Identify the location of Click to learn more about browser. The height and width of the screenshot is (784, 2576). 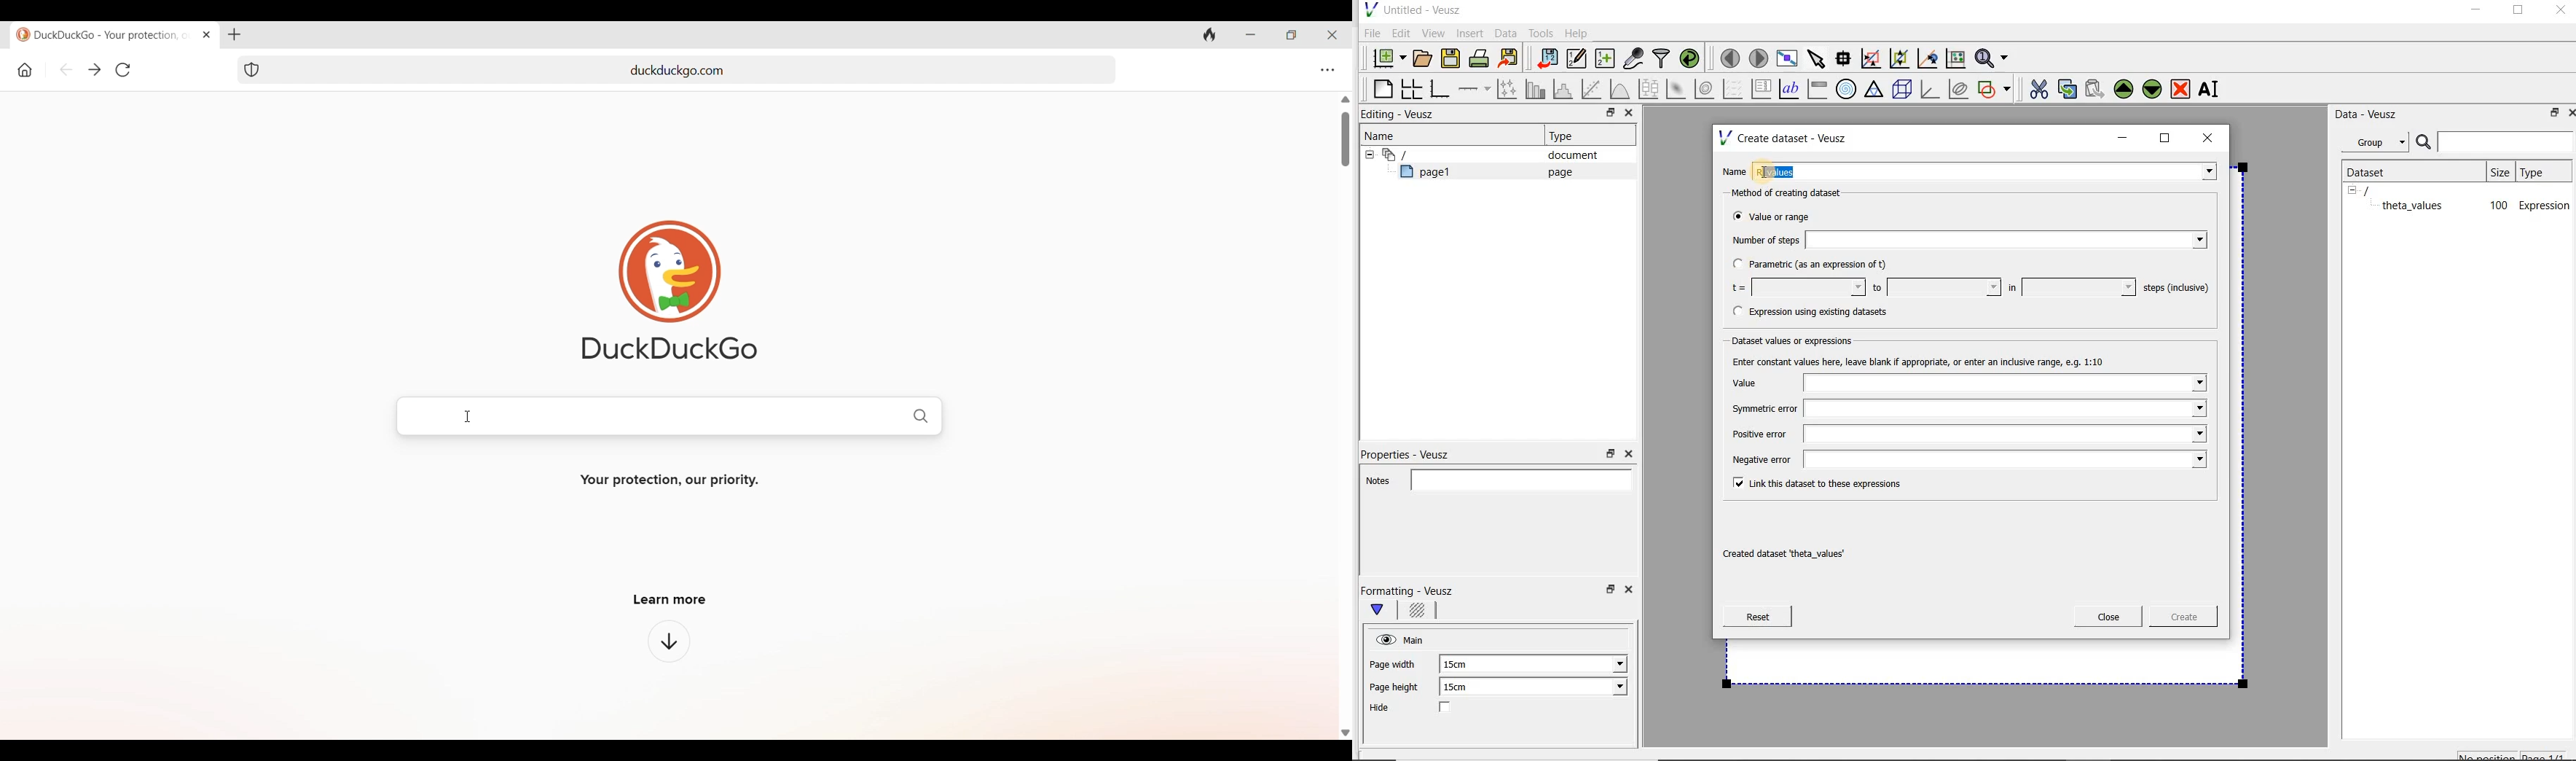
(669, 641).